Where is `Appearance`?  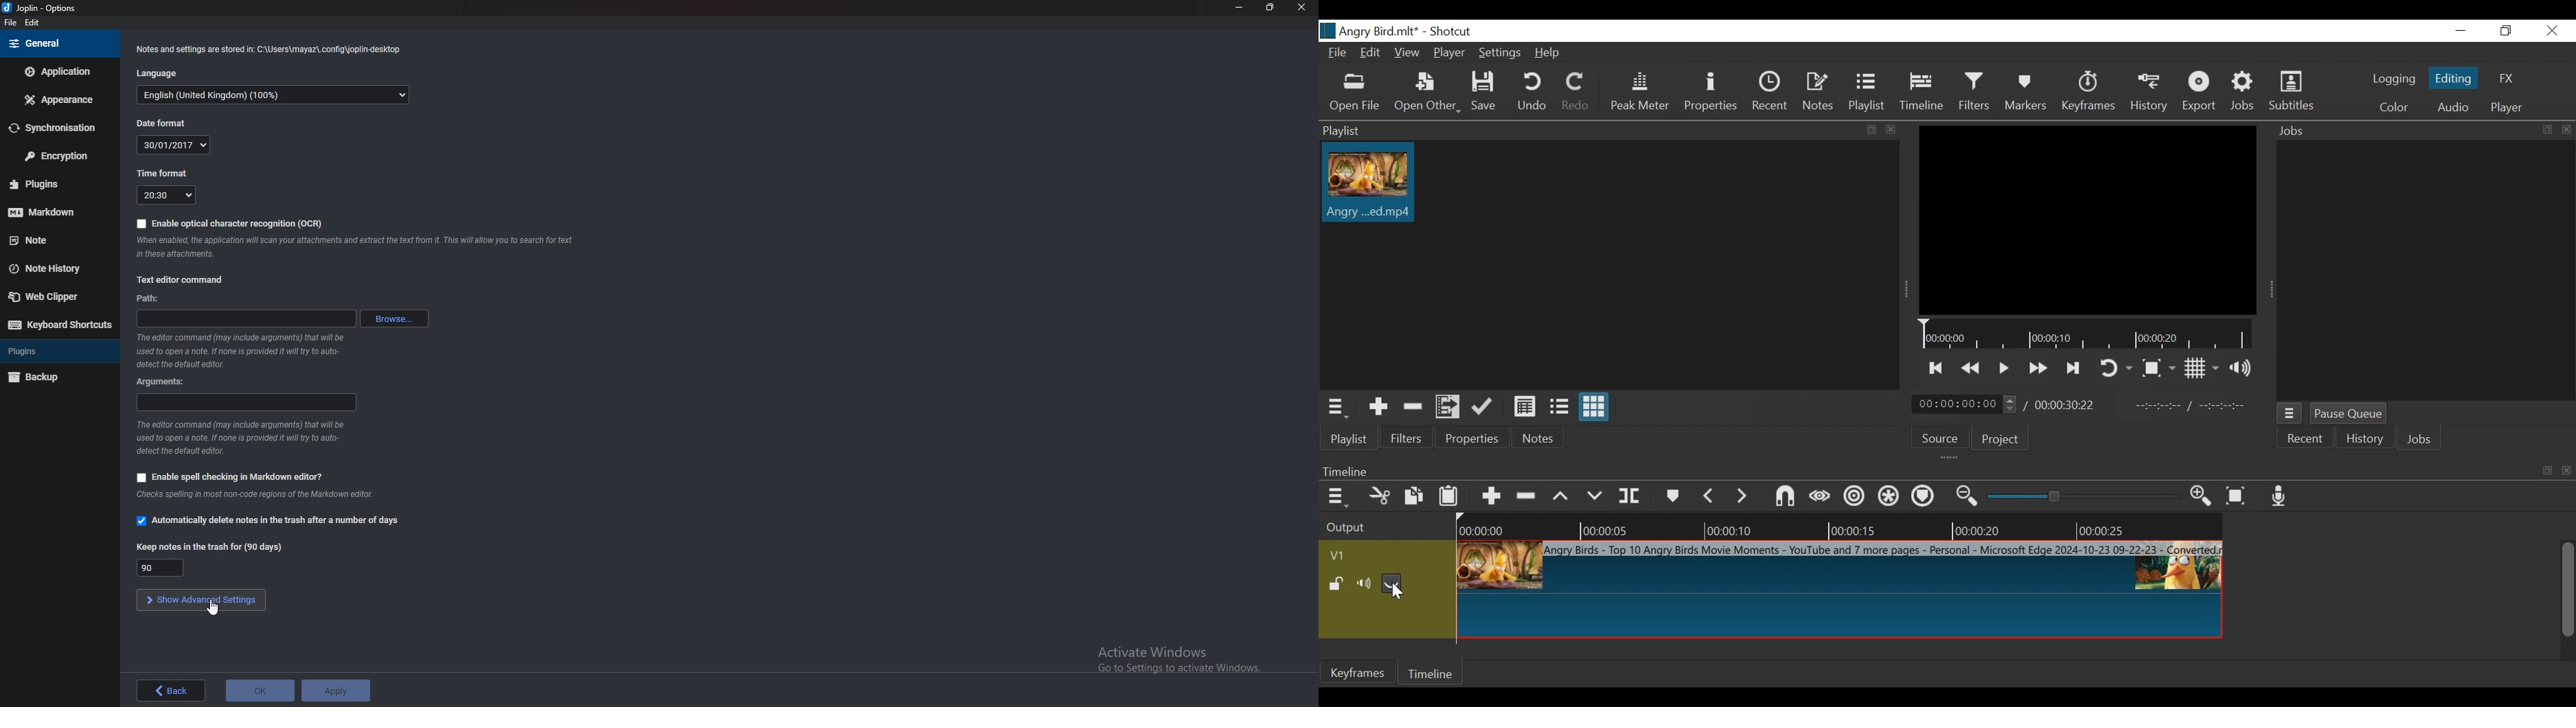 Appearance is located at coordinates (58, 98).